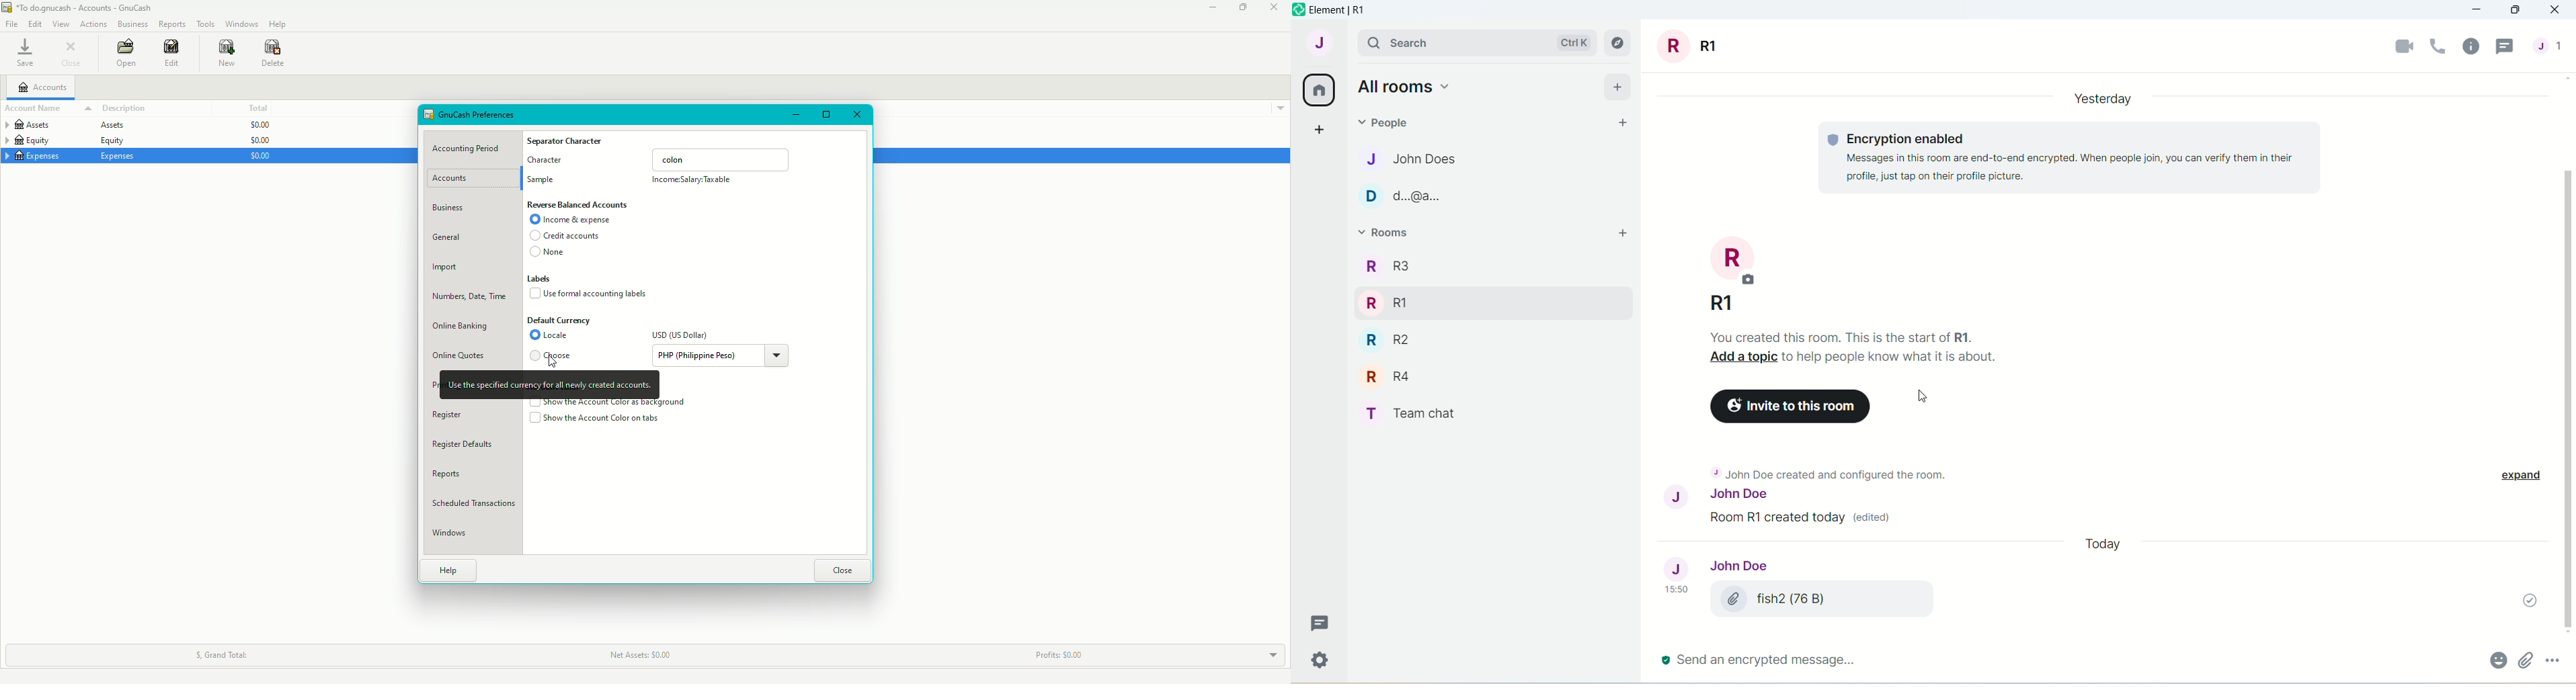  I want to click on room info, so click(2471, 47).